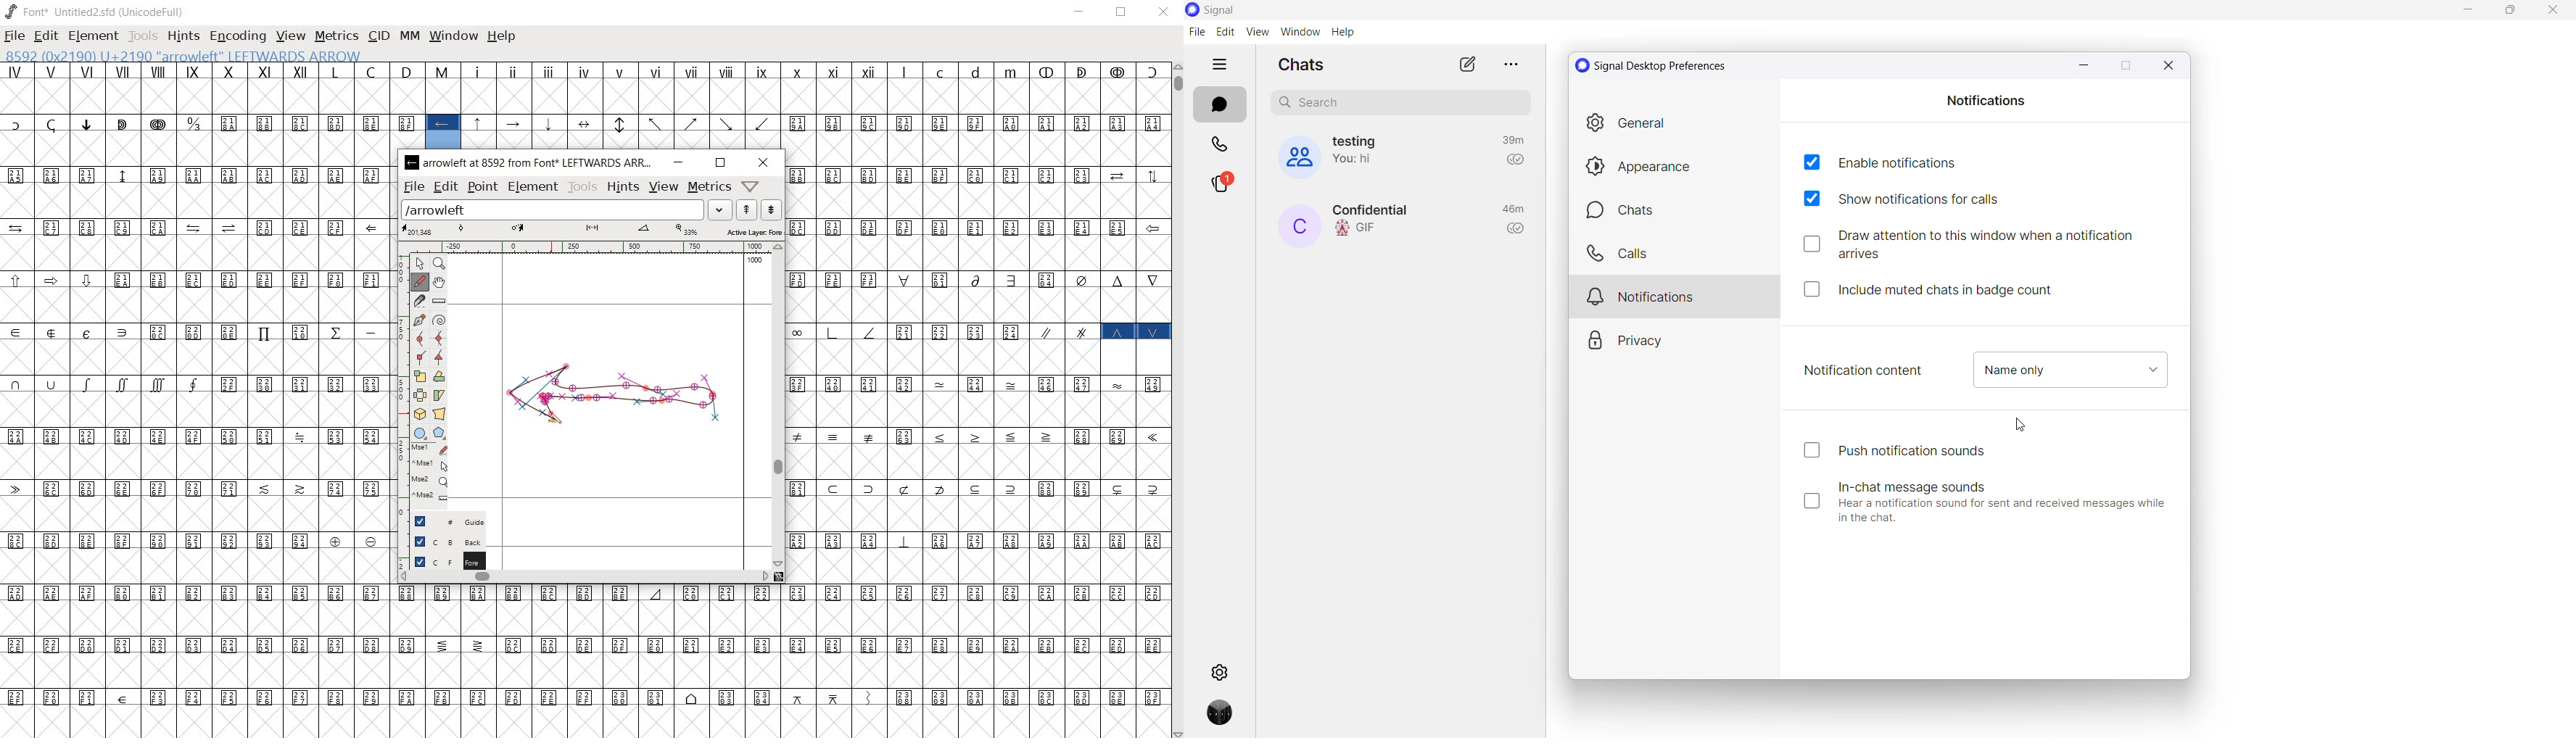  Describe the element at coordinates (1987, 99) in the screenshot. I see `notifications heading` at that location.